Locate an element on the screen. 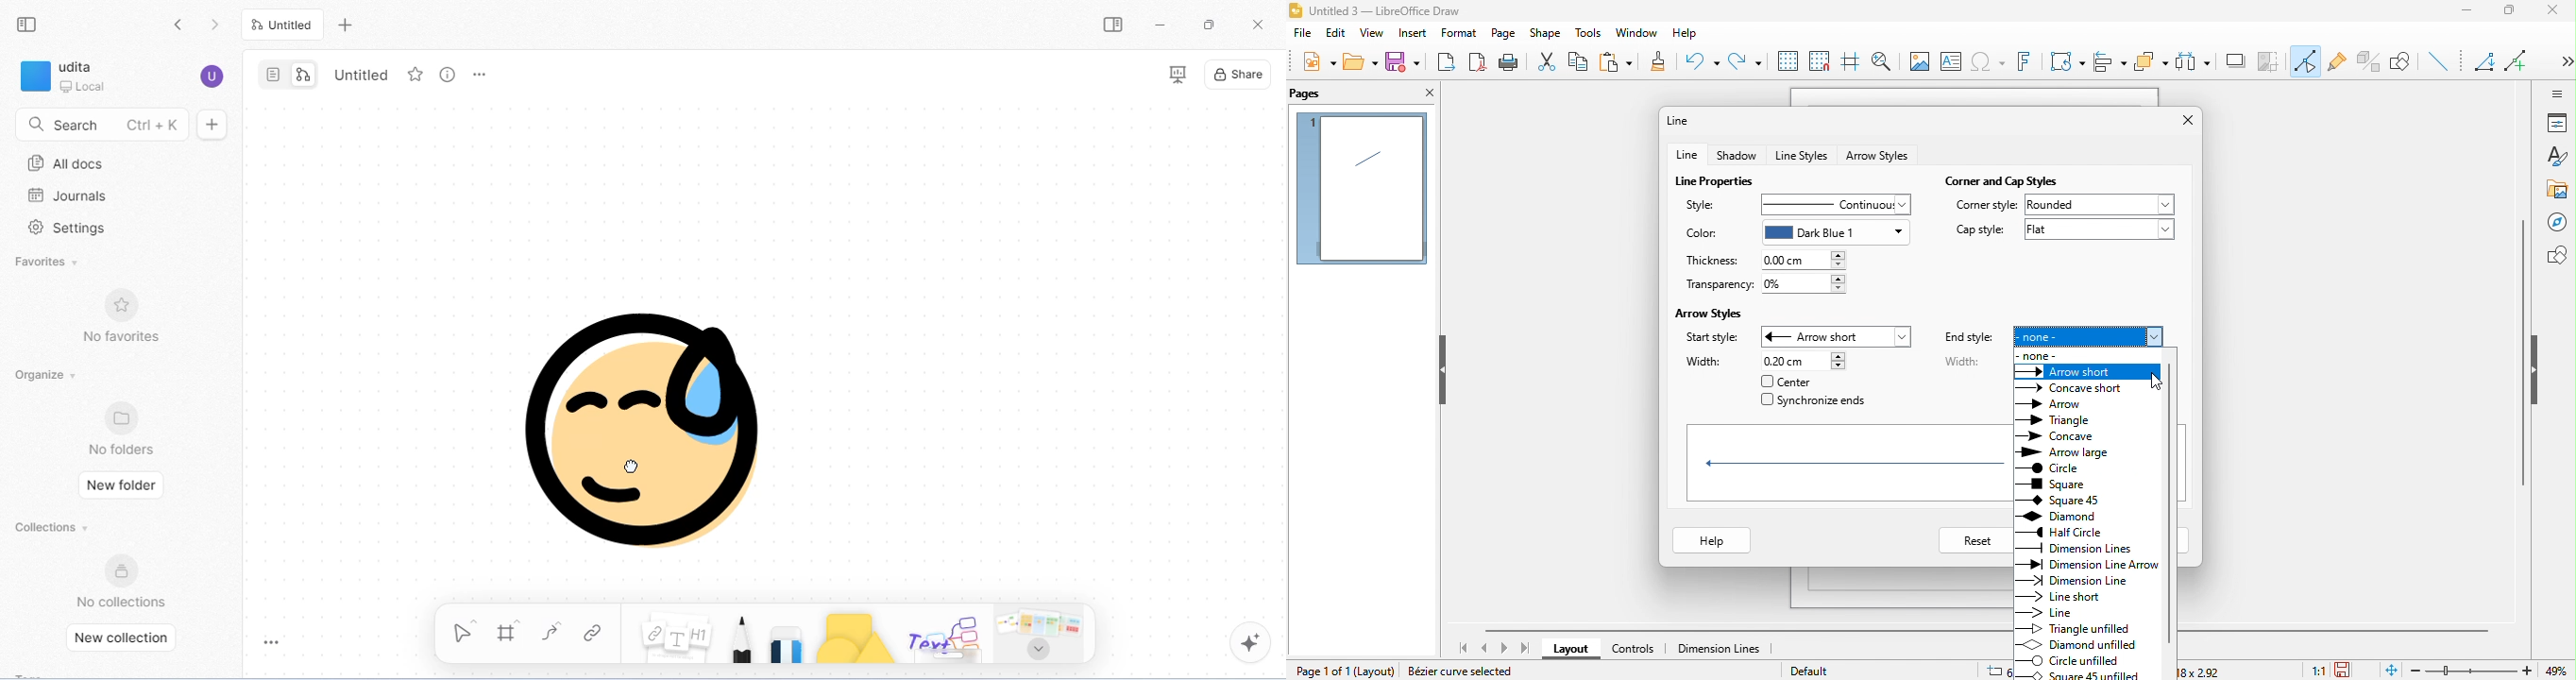 This screenshot has width=2576, height=700. minimize is located at coordinates (2471, 13).